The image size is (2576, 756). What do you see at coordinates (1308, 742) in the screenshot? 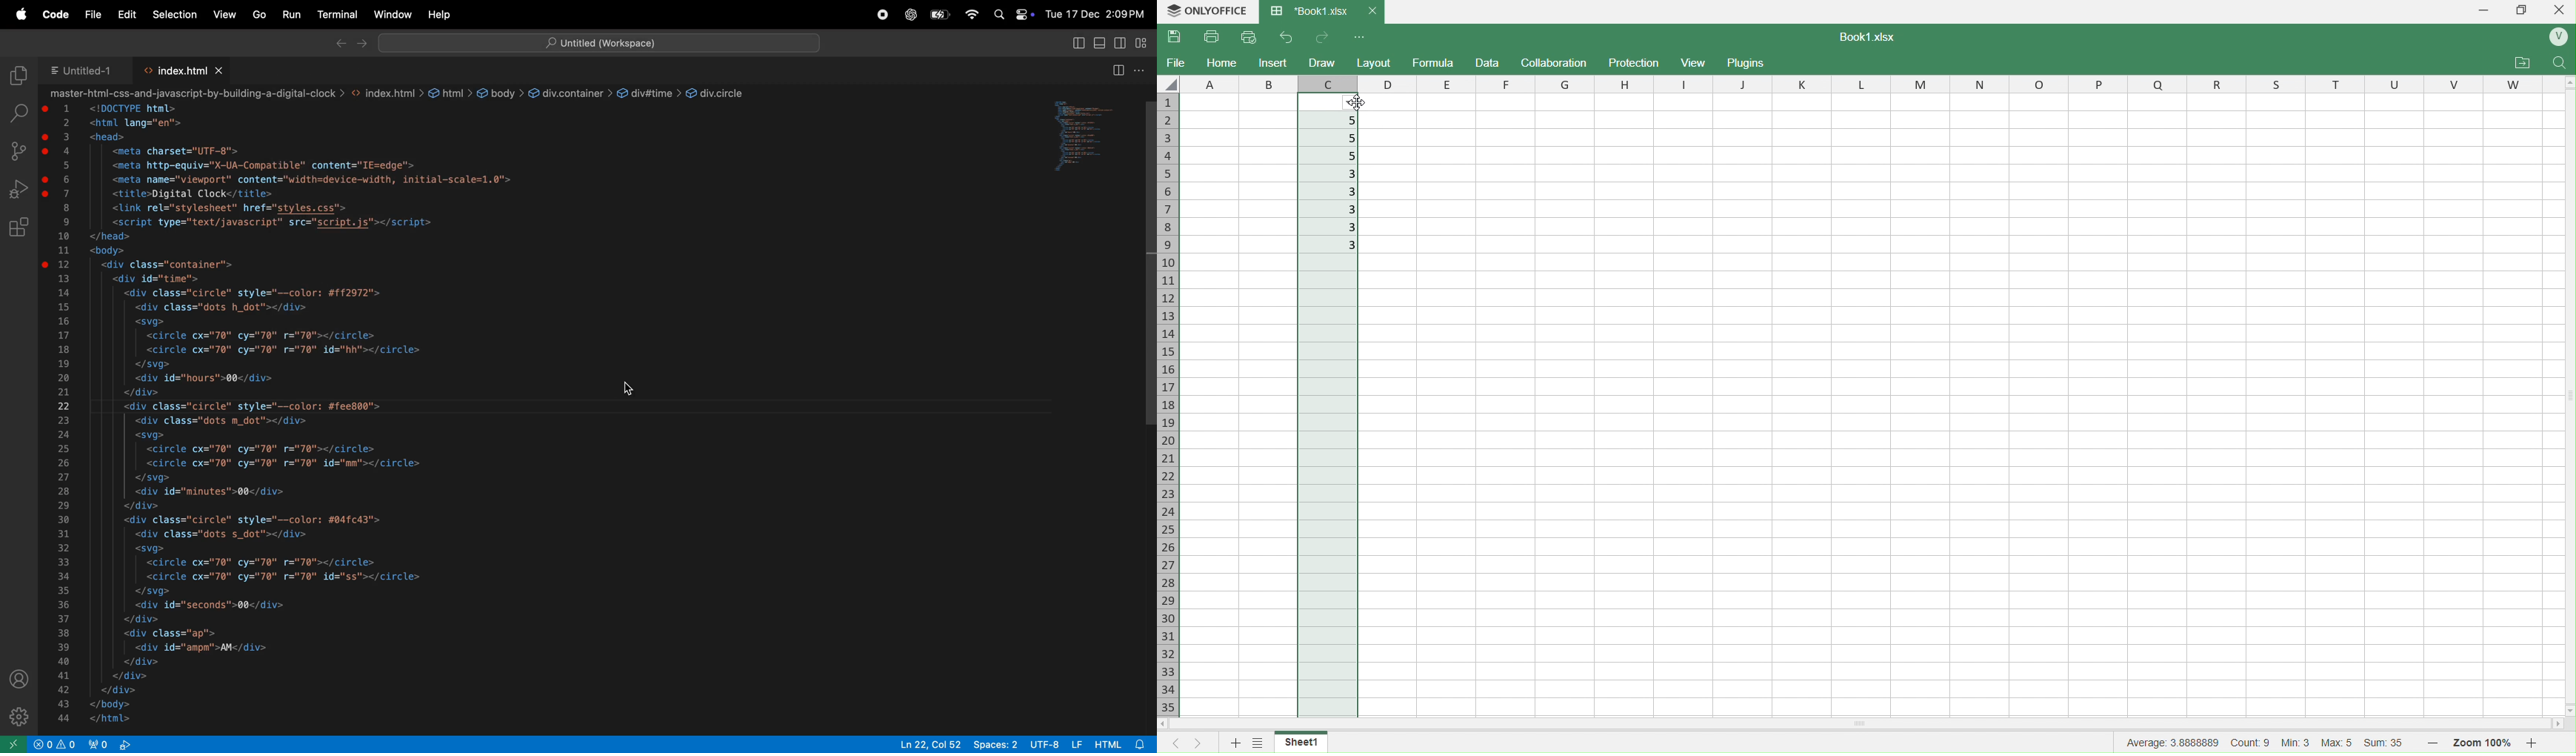
I see `Sheet1` at bounding box center [1308, 742].